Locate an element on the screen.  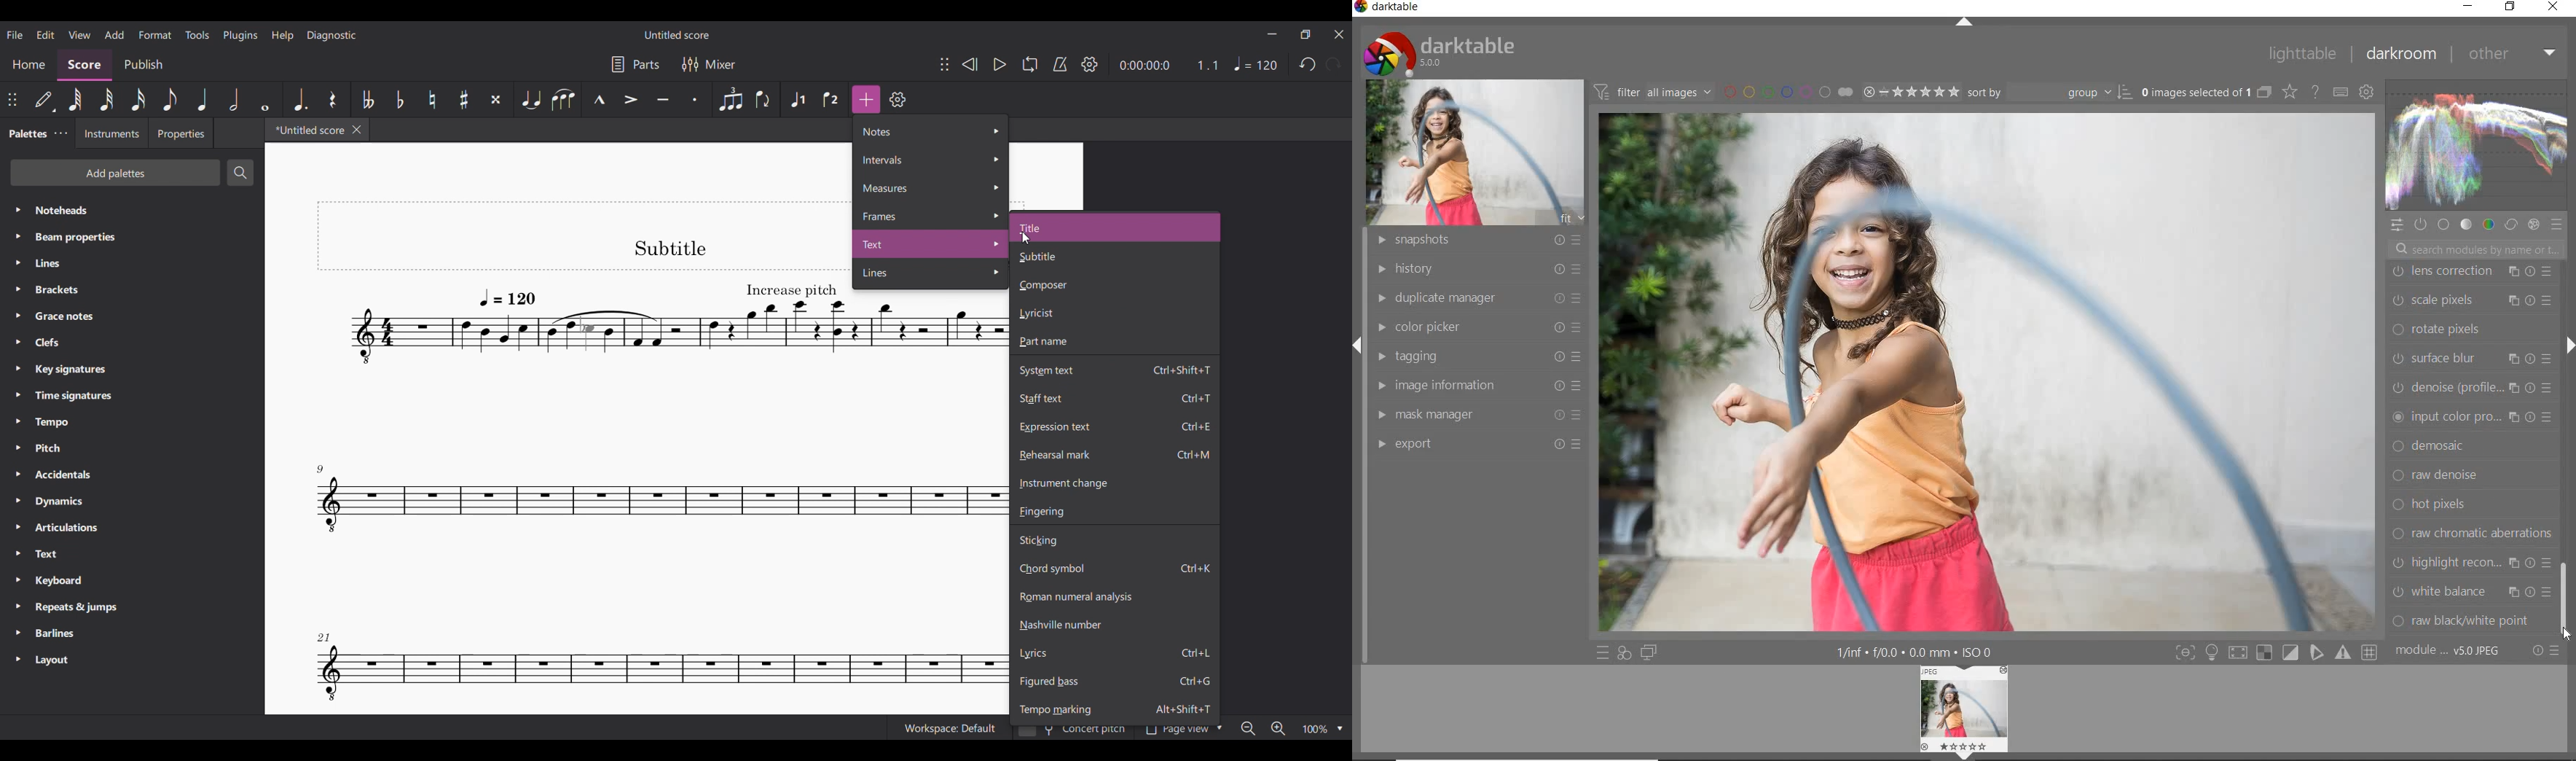
CURSOR is located at coordinates (2567, 636).